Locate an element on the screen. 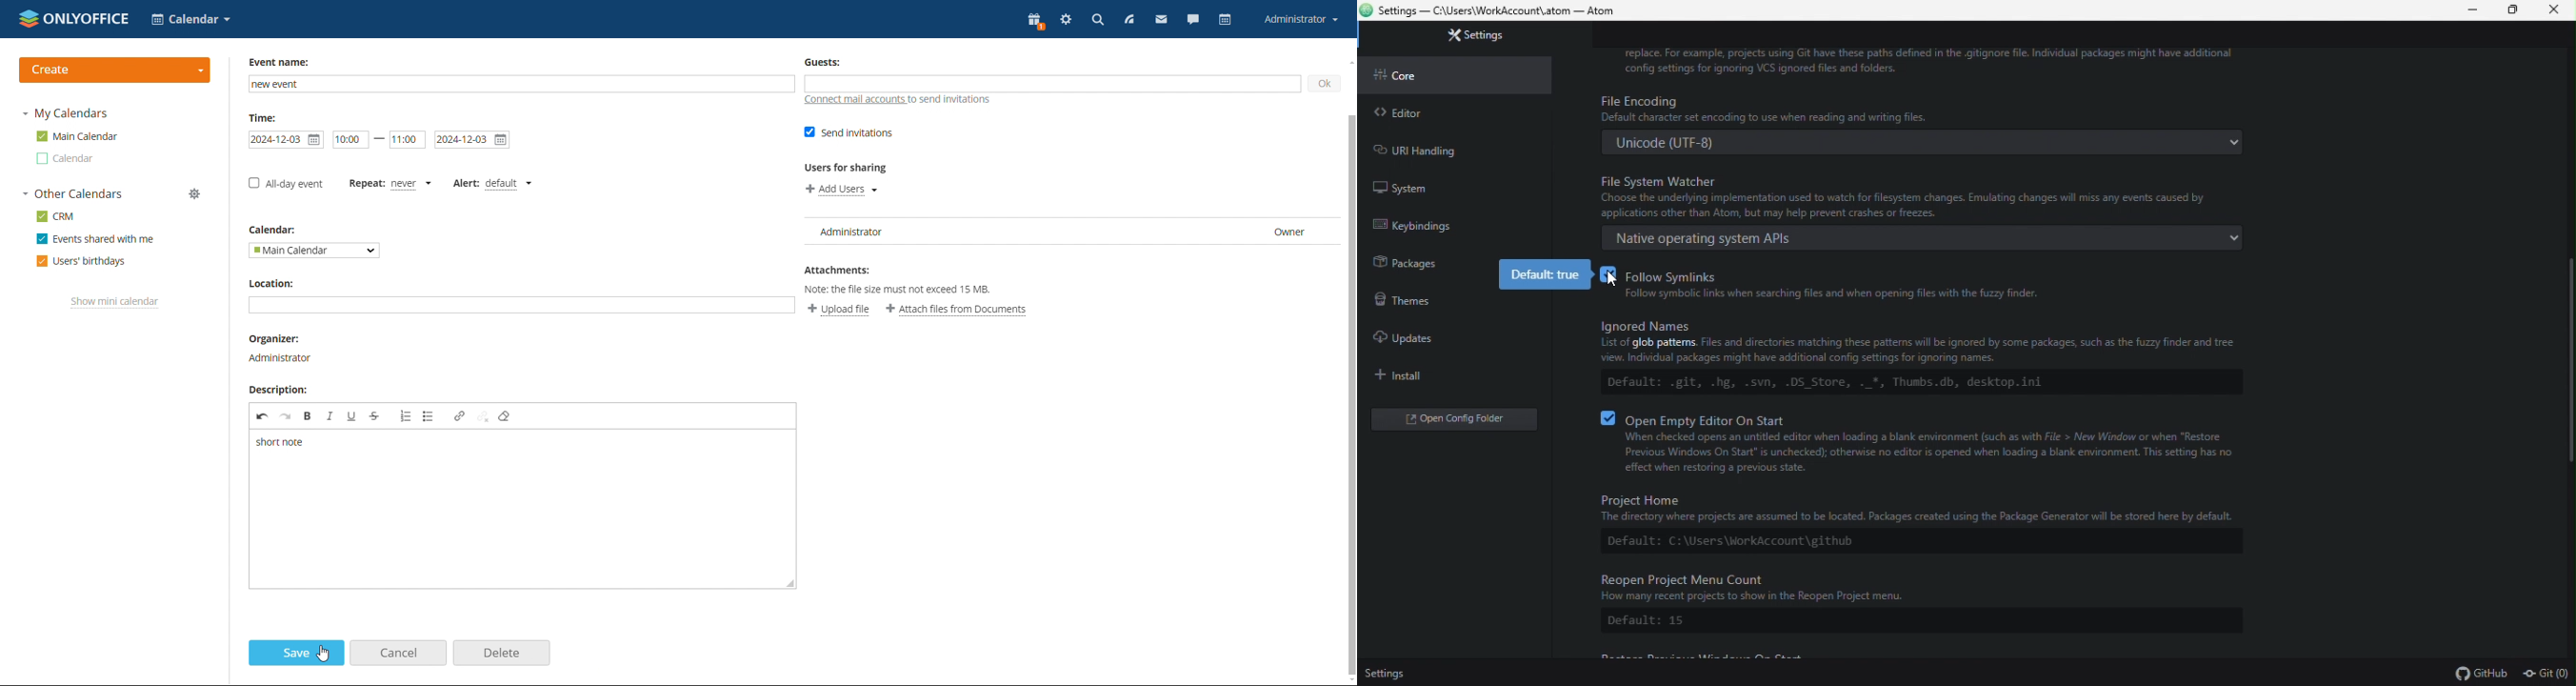 The width and height of the screenshot is (2576, 700). file System watcher is located at coordinates (1925, 194).